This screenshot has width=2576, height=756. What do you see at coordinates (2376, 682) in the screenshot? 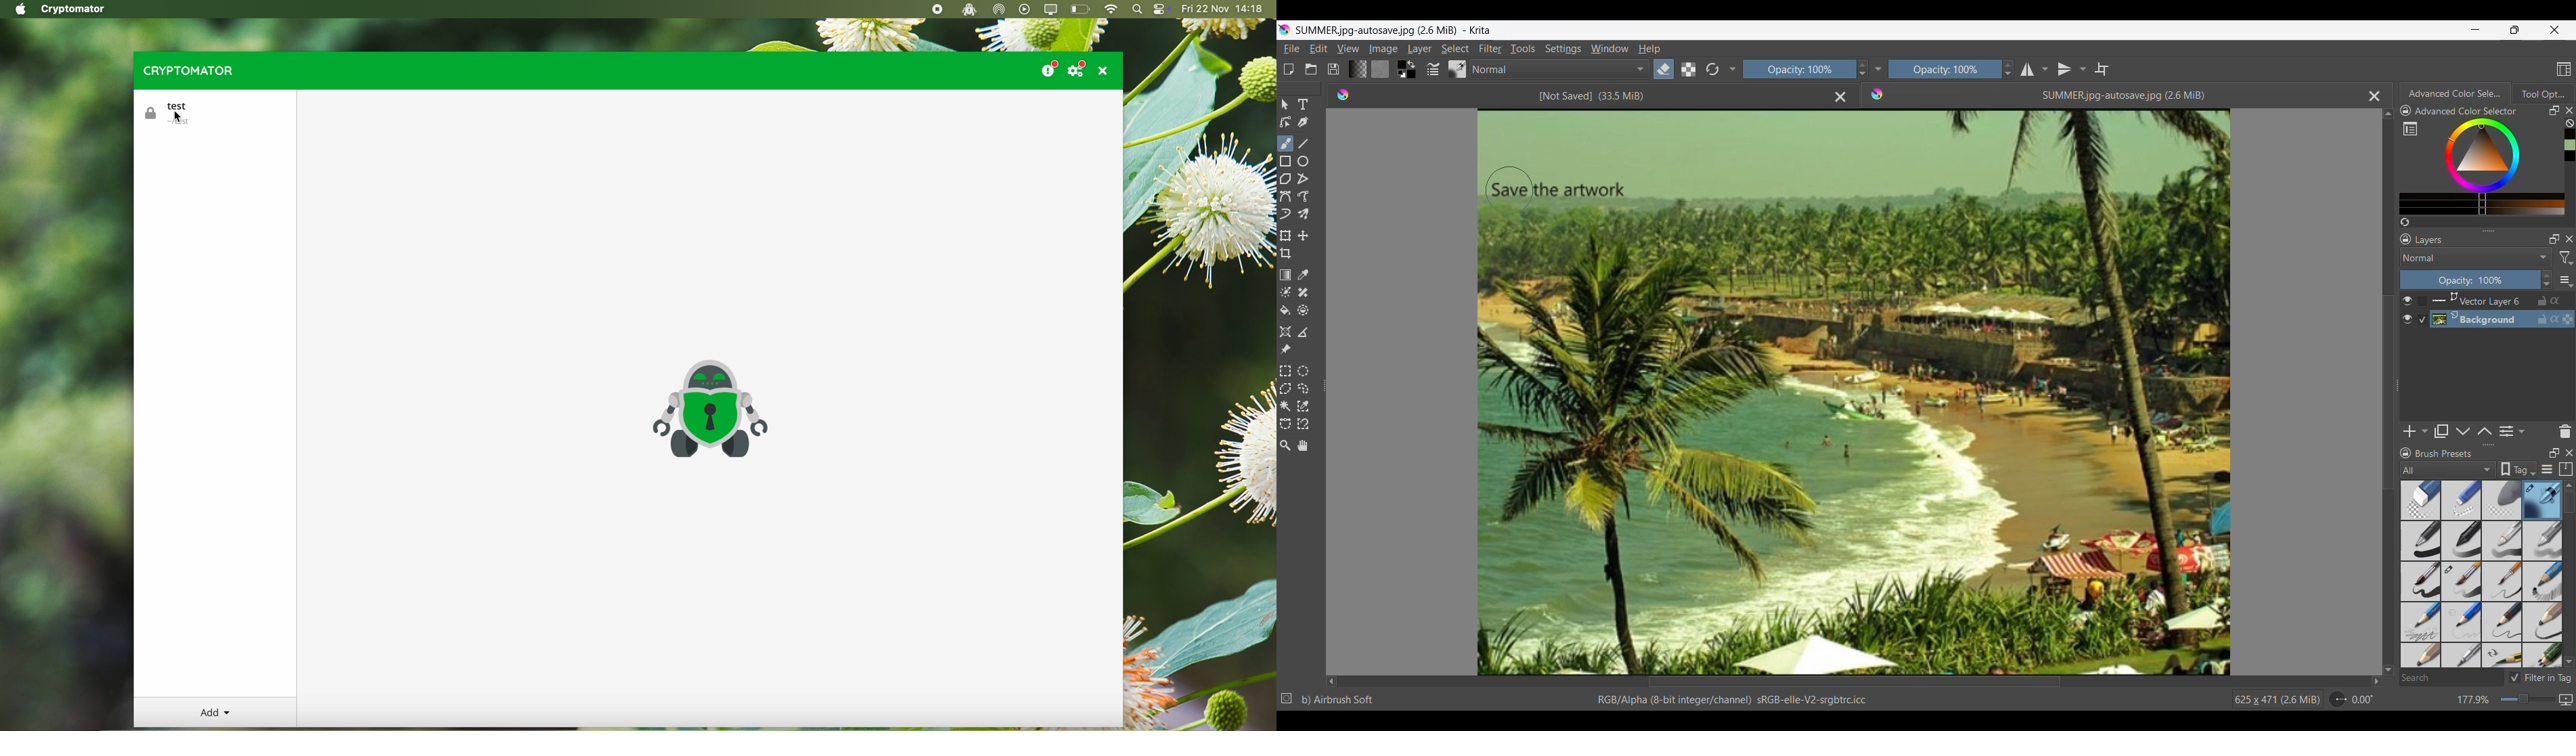
I see `Quick slide to right` at bounding box center [2376, 682].